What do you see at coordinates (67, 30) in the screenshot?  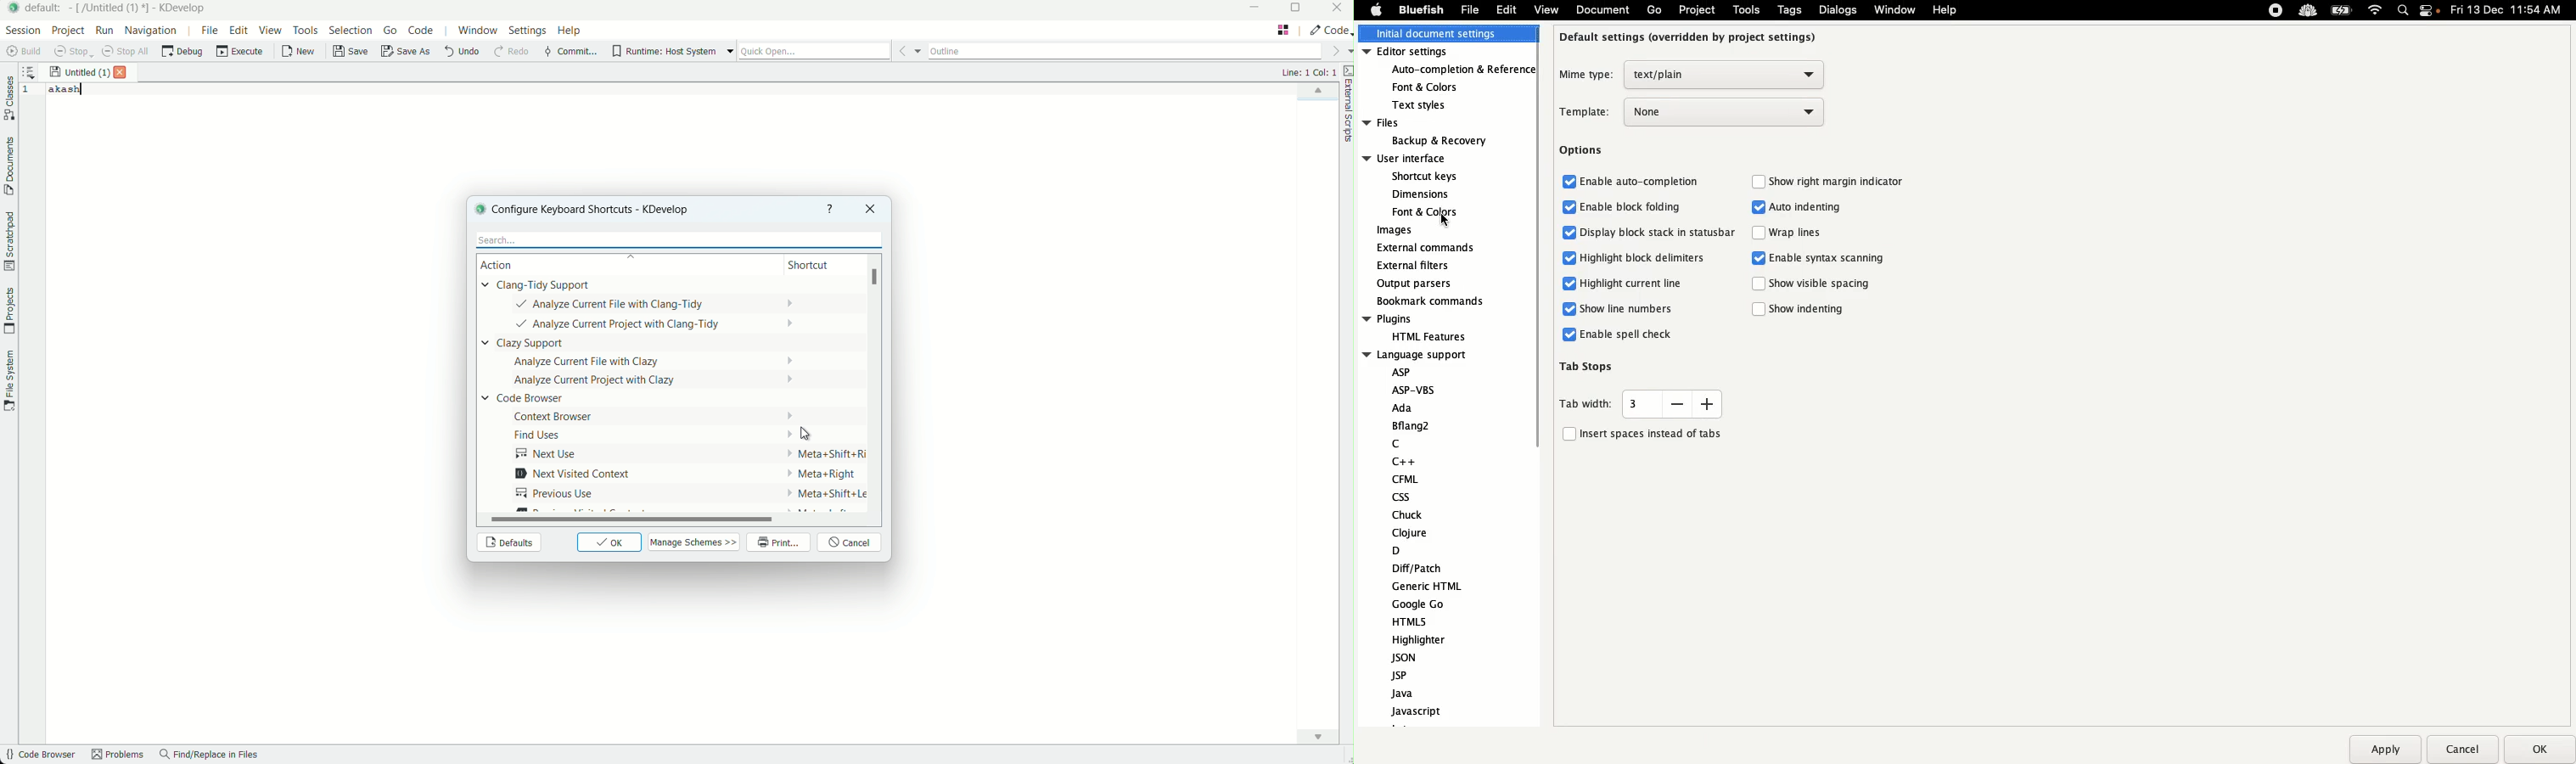 I see `project menu` at bounding box center [67, 30].